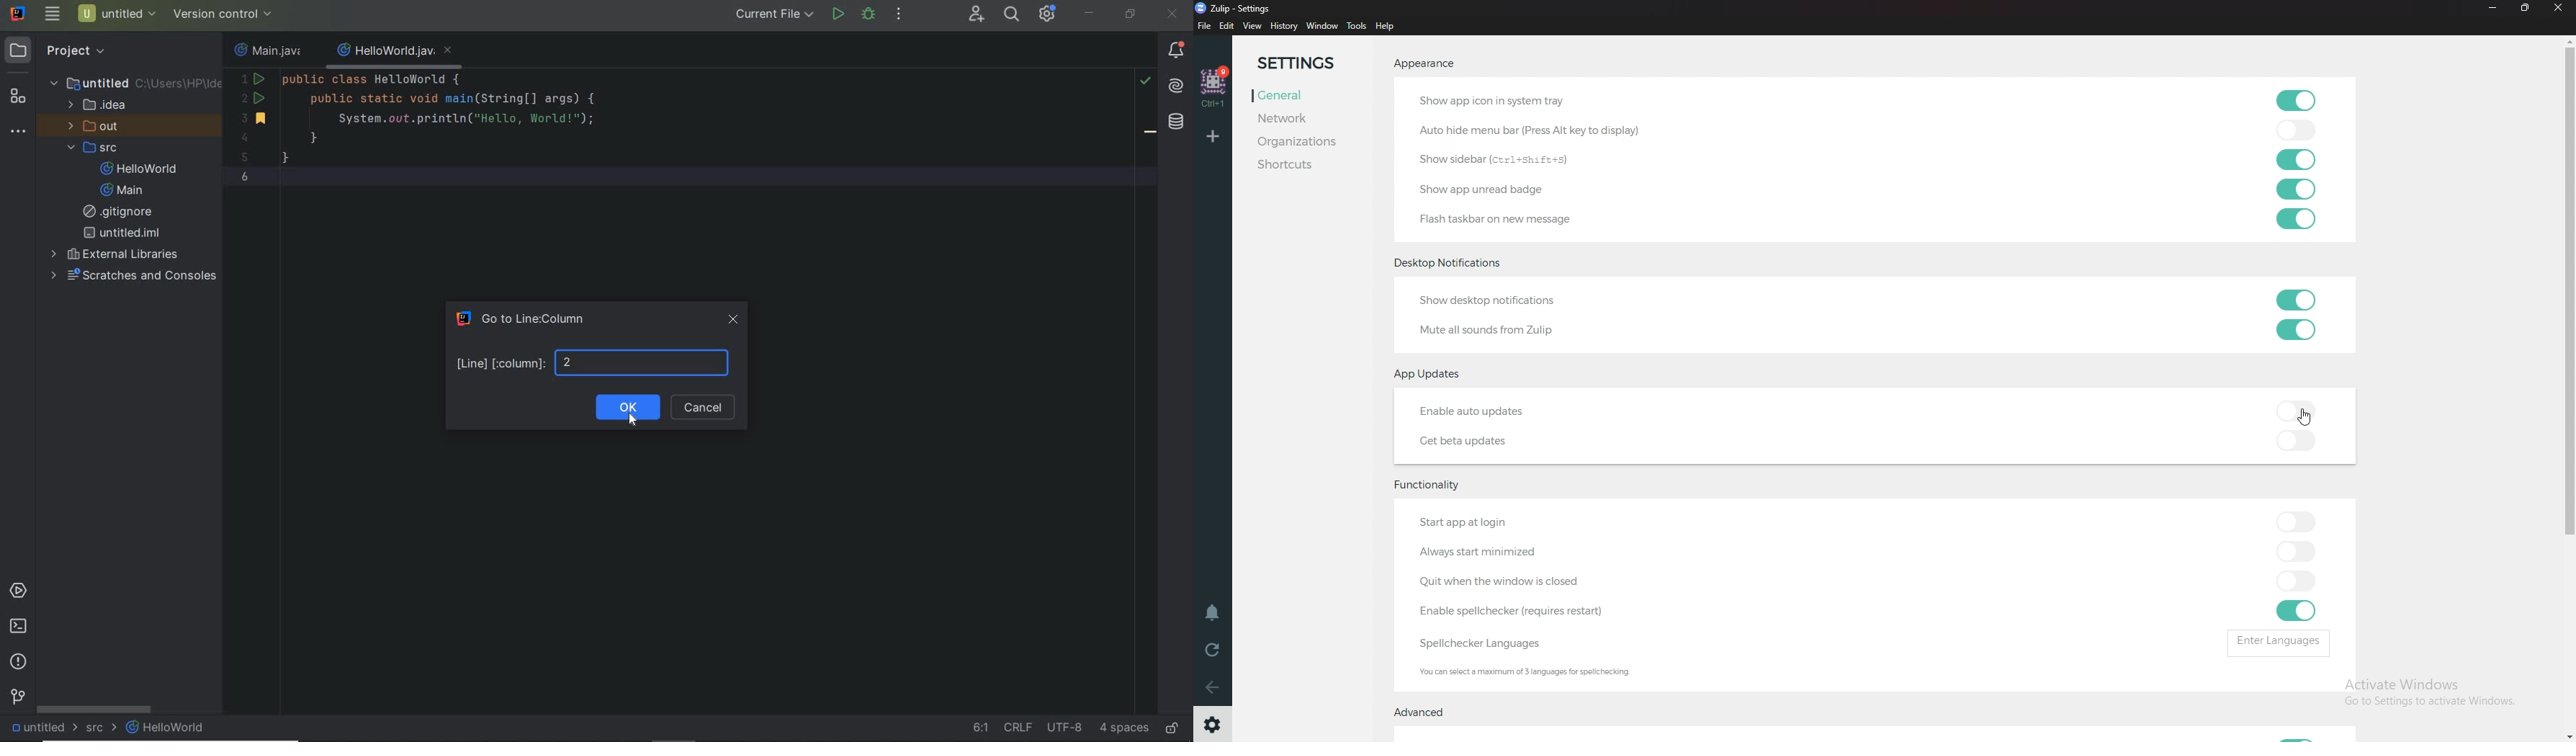 The width and height of the screenshot is (2576, 756). What do you see at coordinates (1284, 27) in the screenshot?
I see `History` at bounding box center [1284, 27].